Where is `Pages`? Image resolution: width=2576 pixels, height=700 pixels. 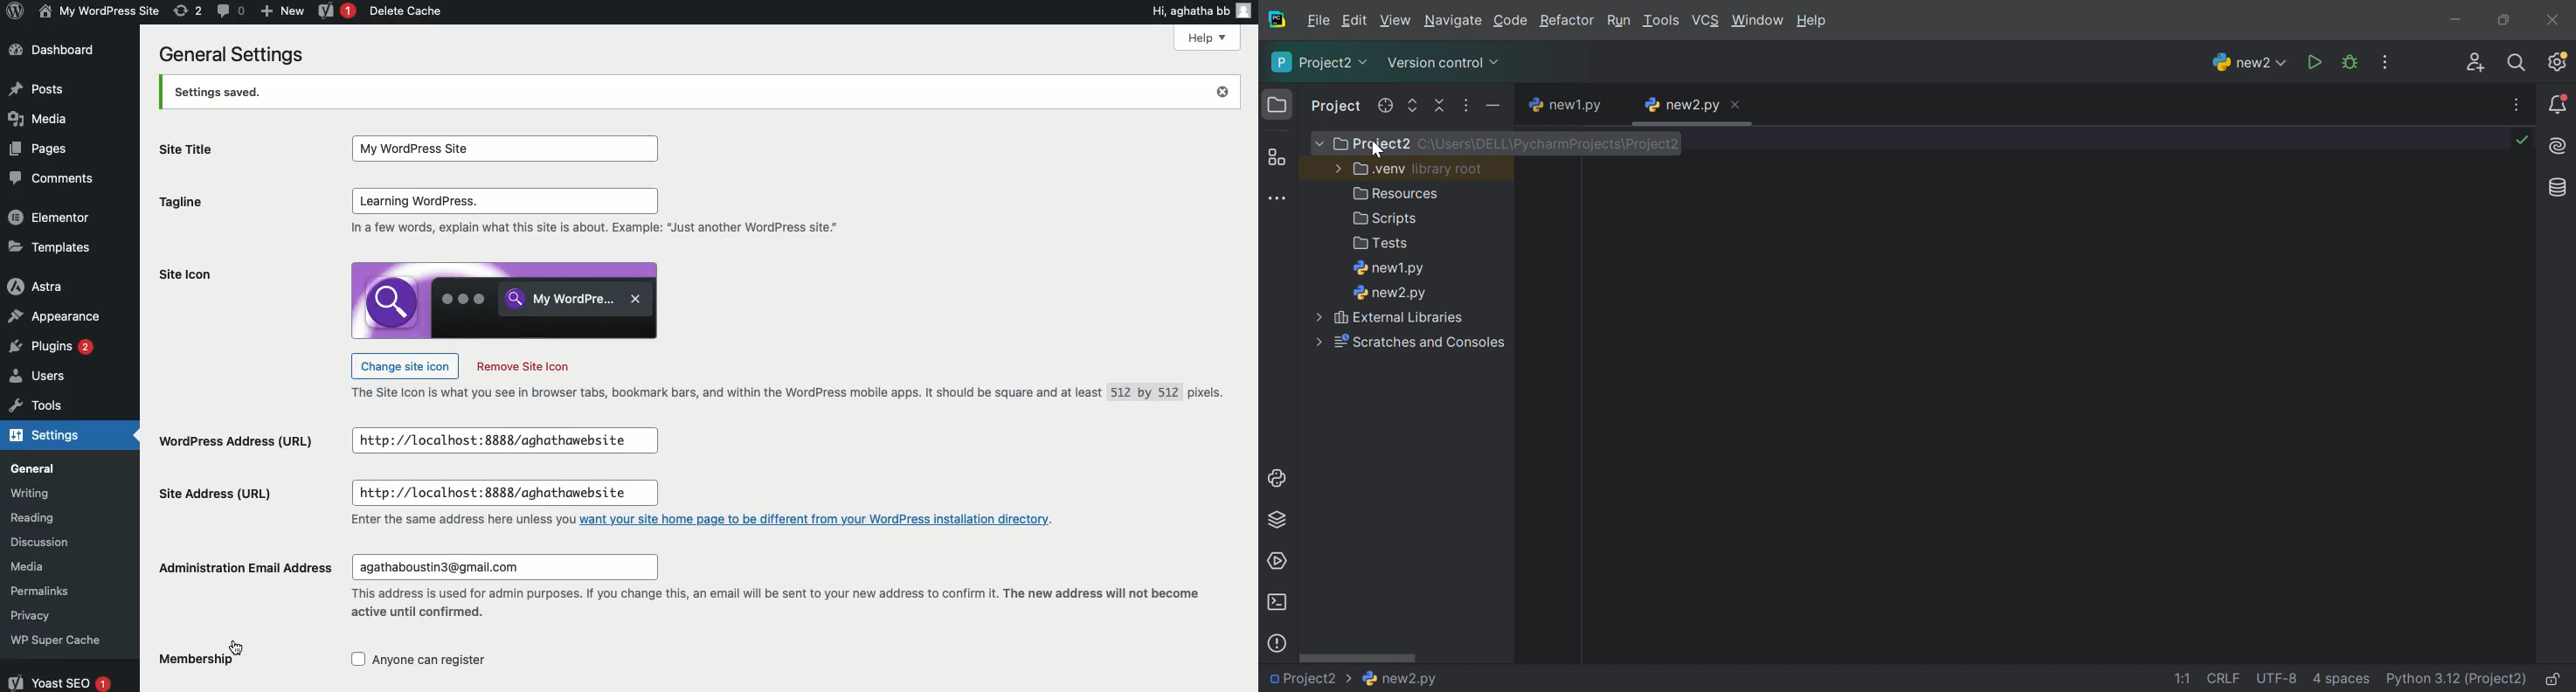 Pages is located at coordinates (43, 149).